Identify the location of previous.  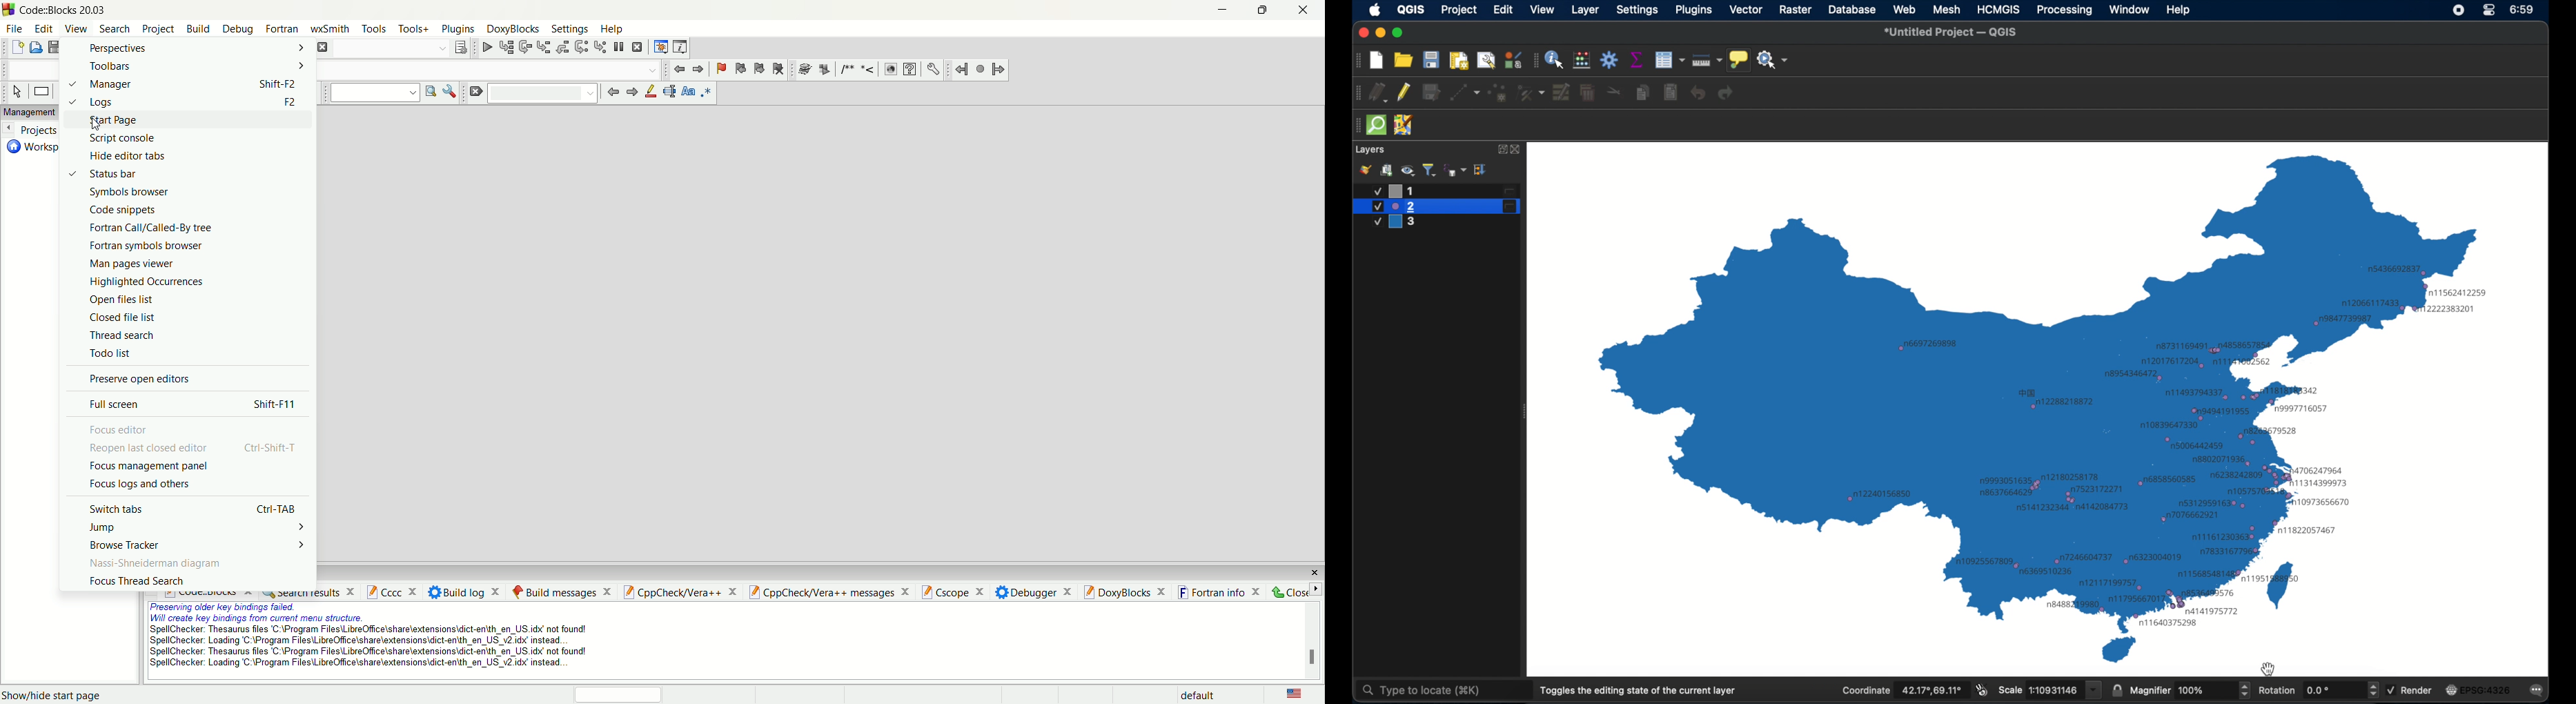
(612, 92).